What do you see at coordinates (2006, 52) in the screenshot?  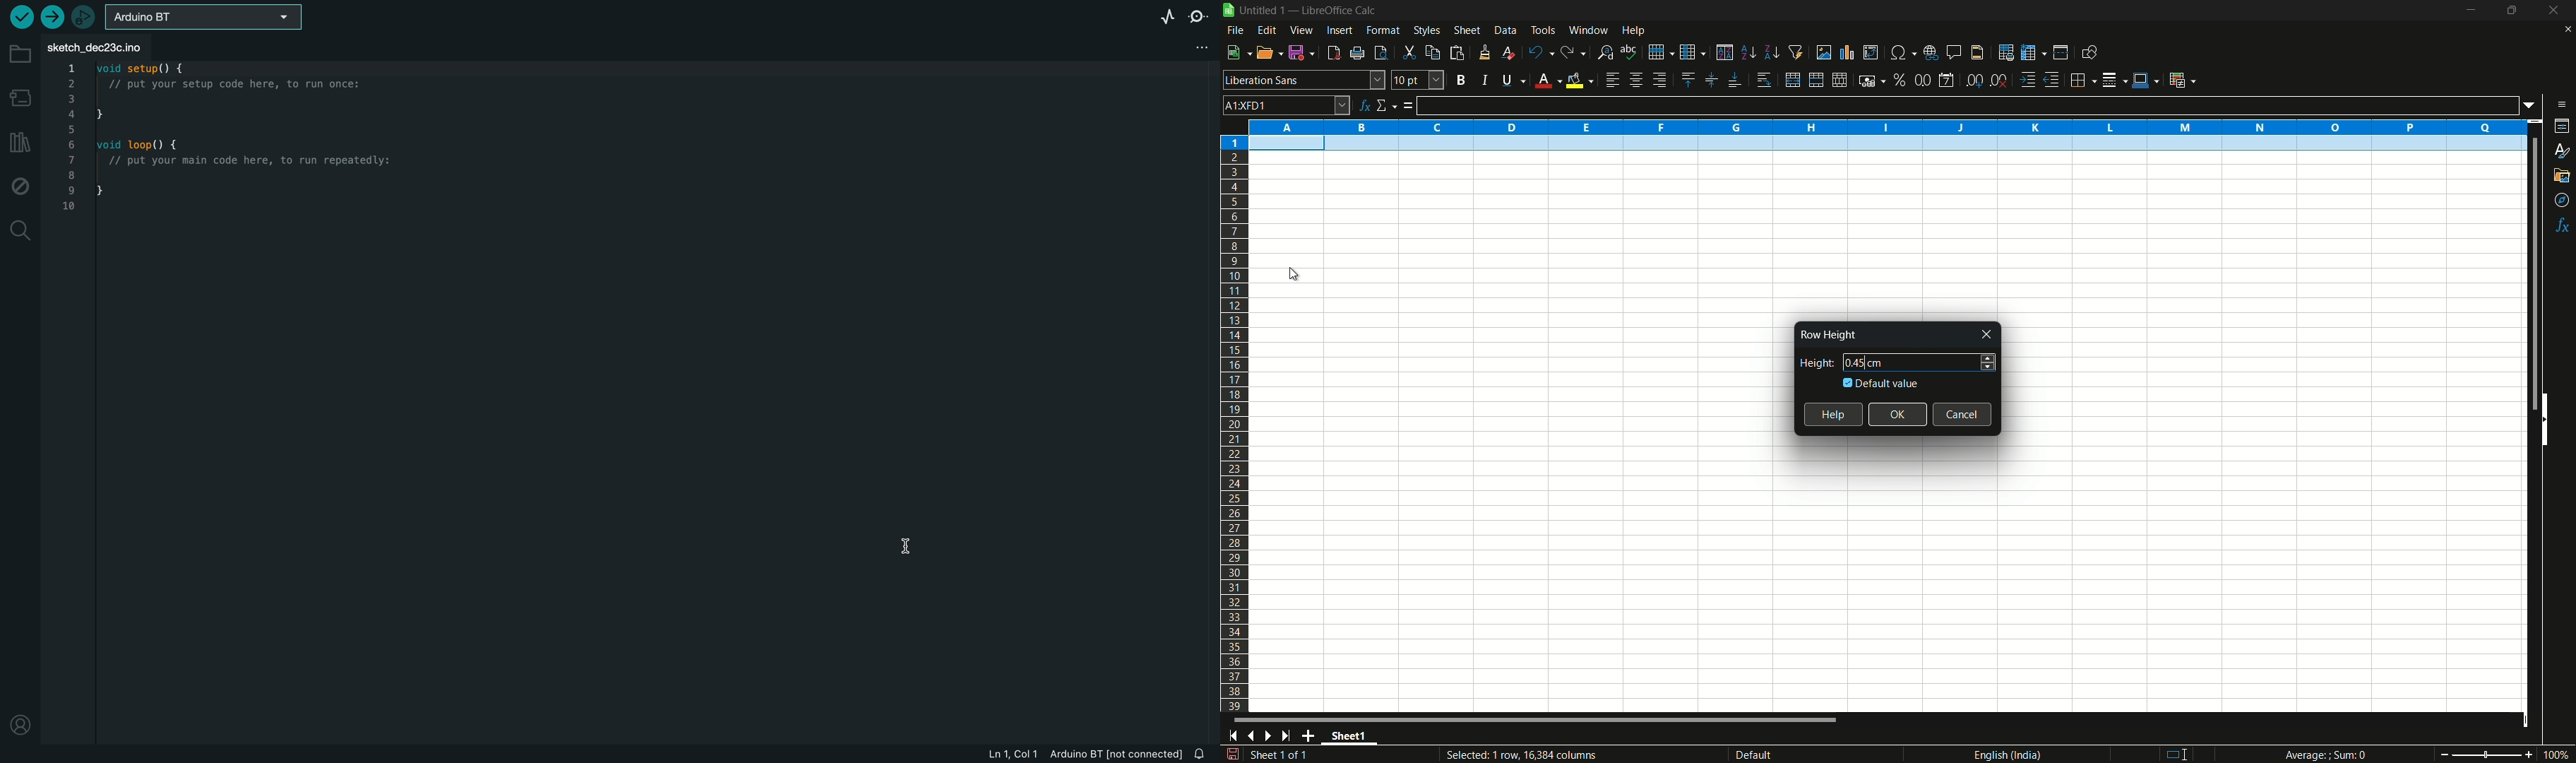 I see `print area` at bounding box center [2006, 52].